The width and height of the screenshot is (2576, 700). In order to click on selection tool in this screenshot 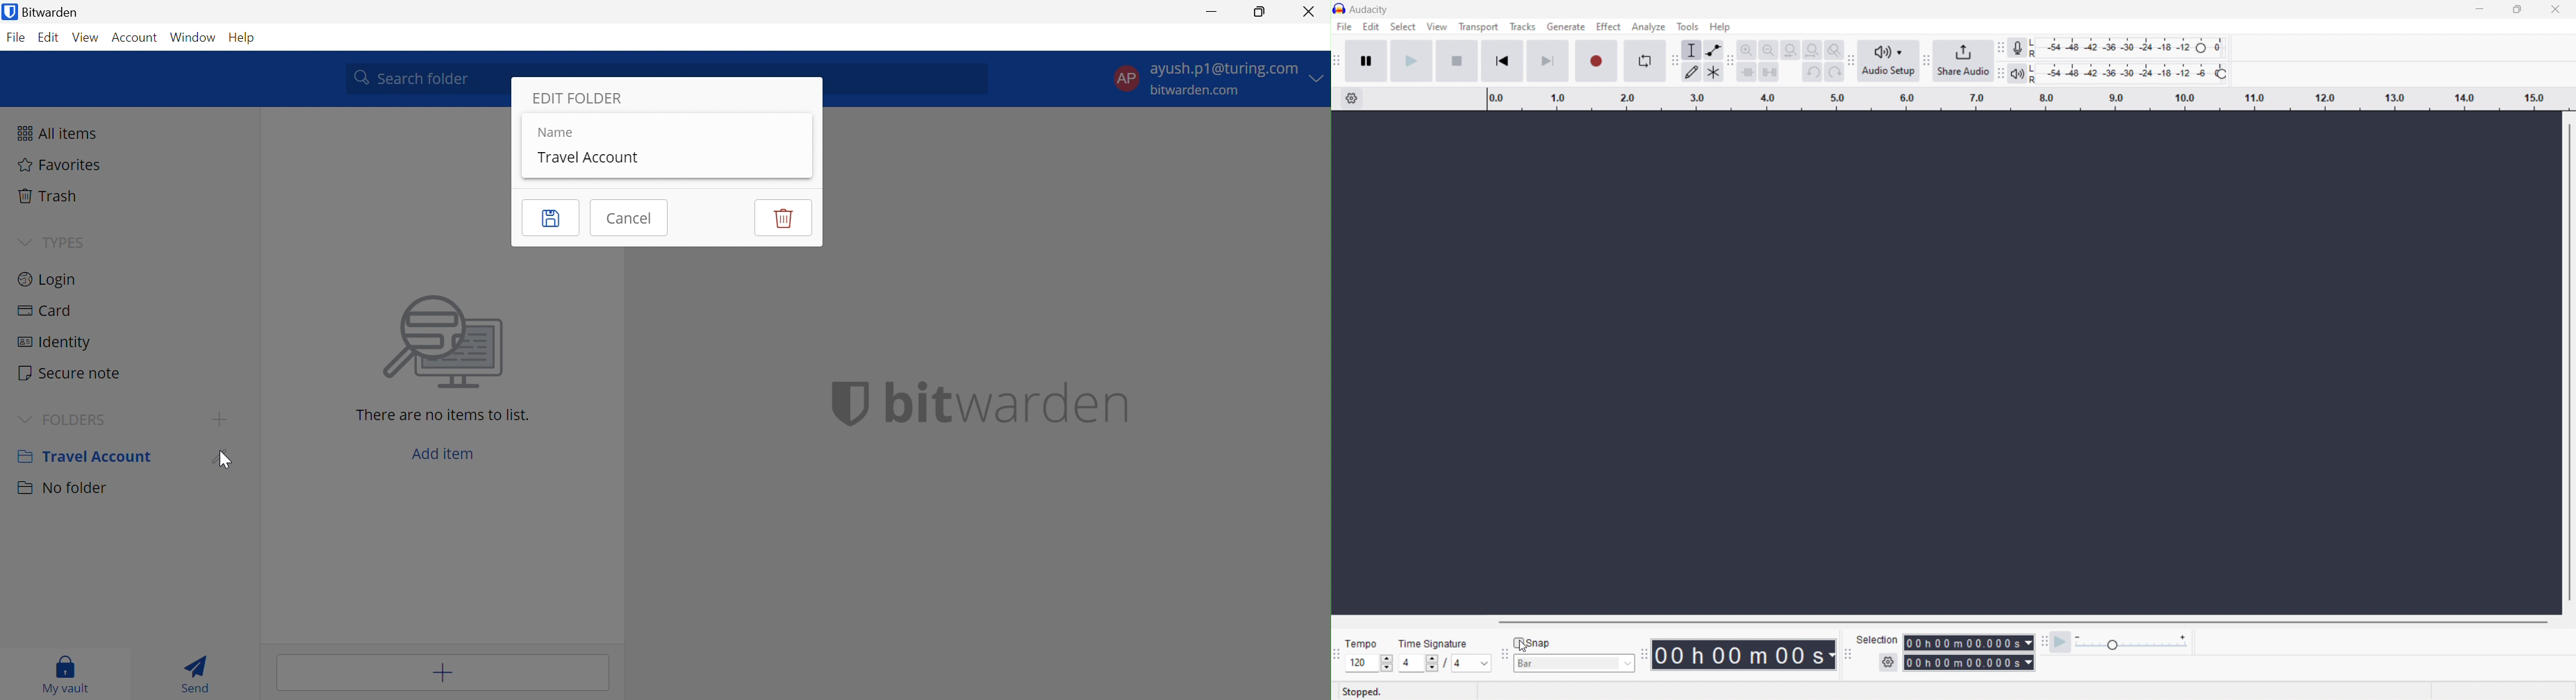, I will do `click(1690, 50)`.